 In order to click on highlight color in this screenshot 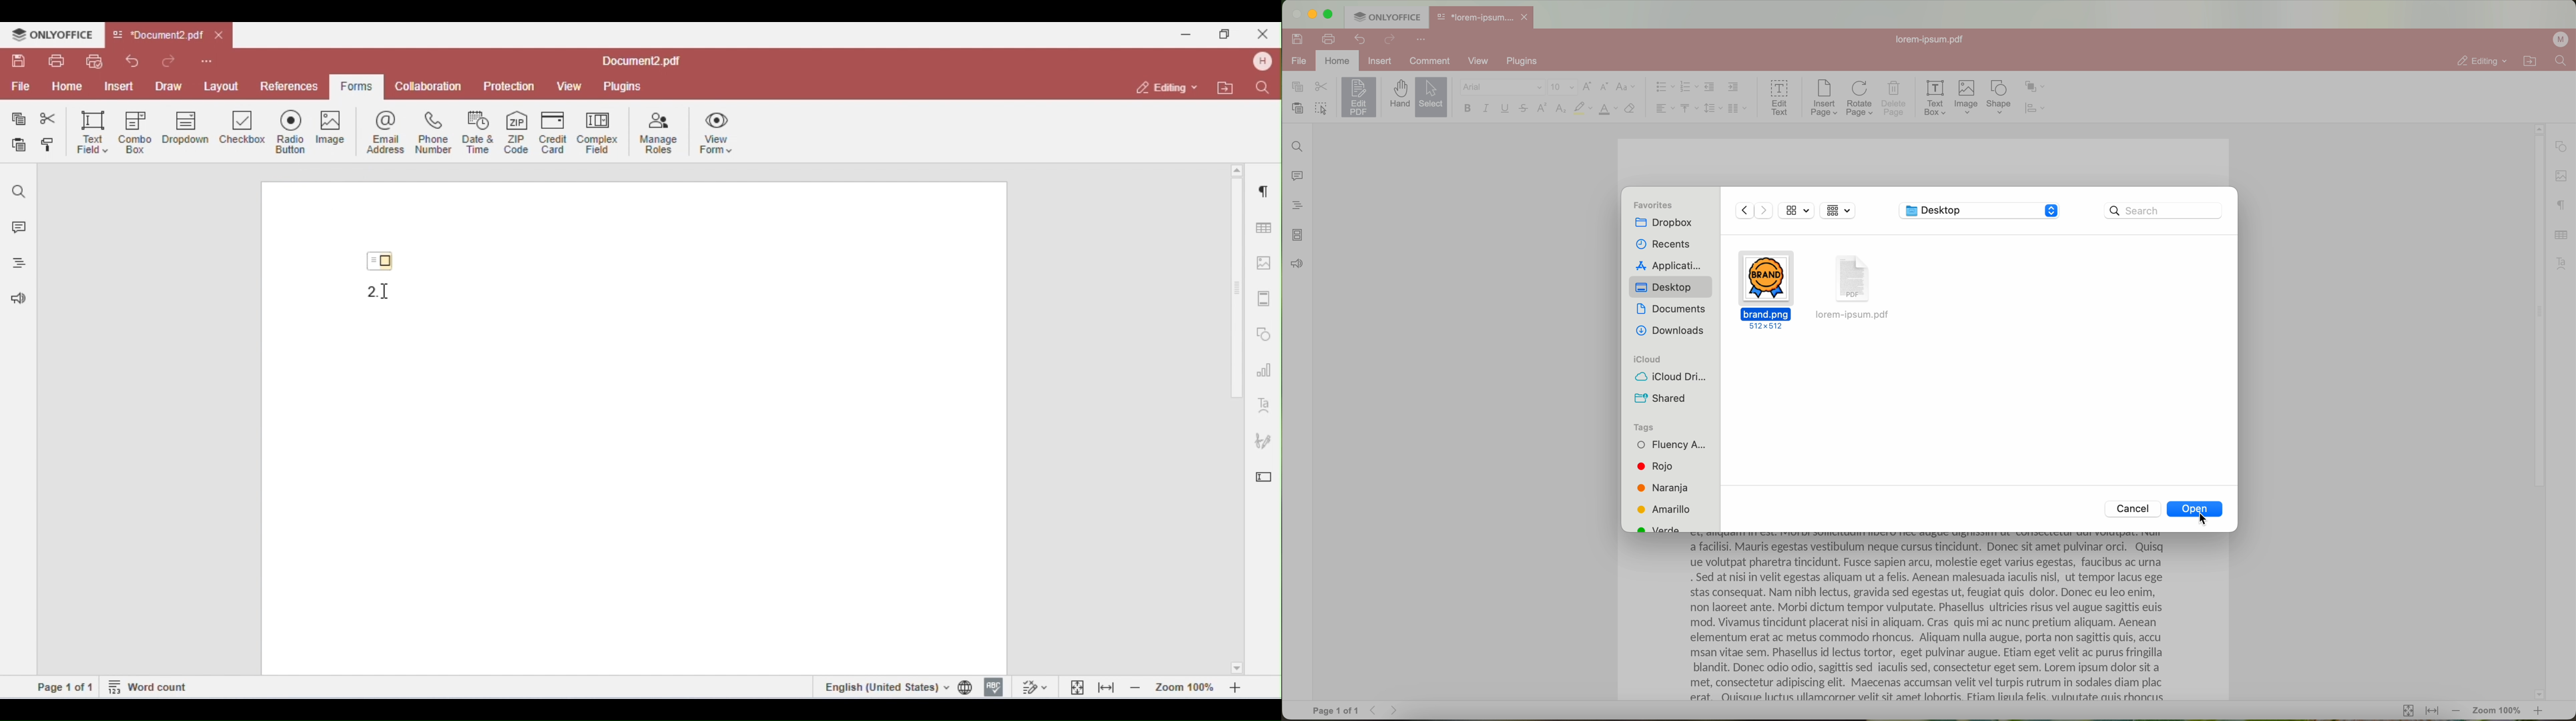, I will do `click(1582, 109)`.